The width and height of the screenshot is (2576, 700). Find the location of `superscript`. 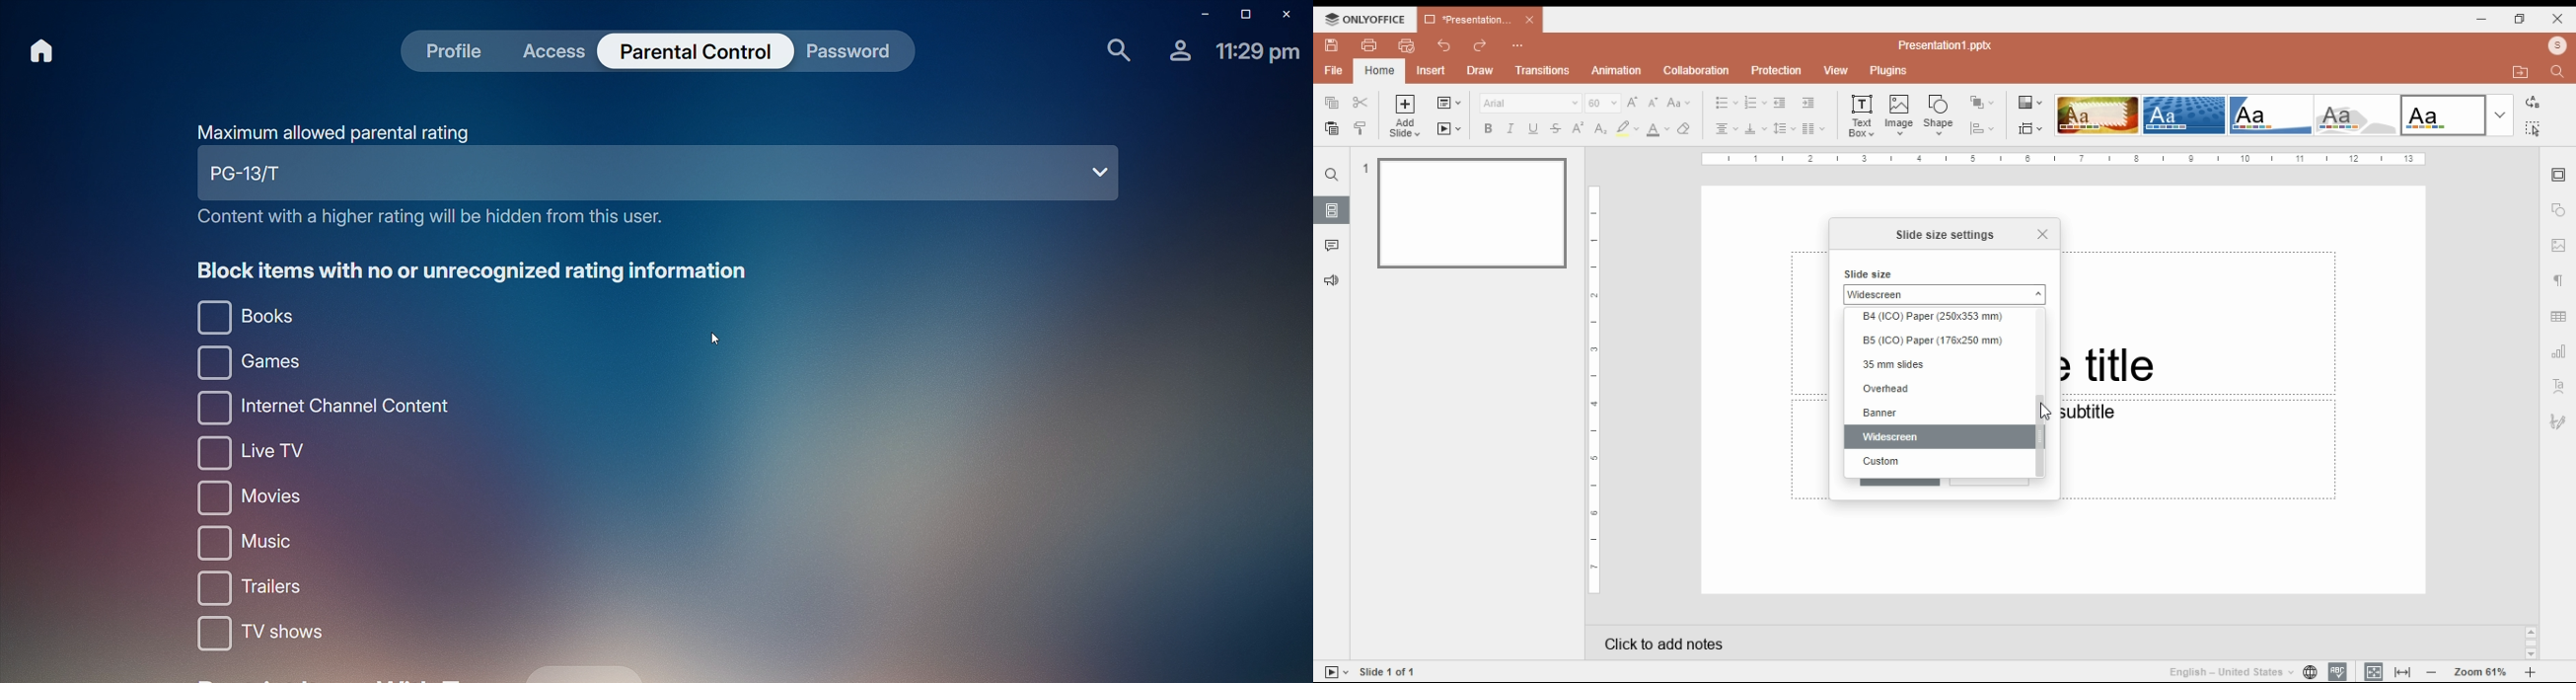

superscript is located at coordinates (1579, 127).